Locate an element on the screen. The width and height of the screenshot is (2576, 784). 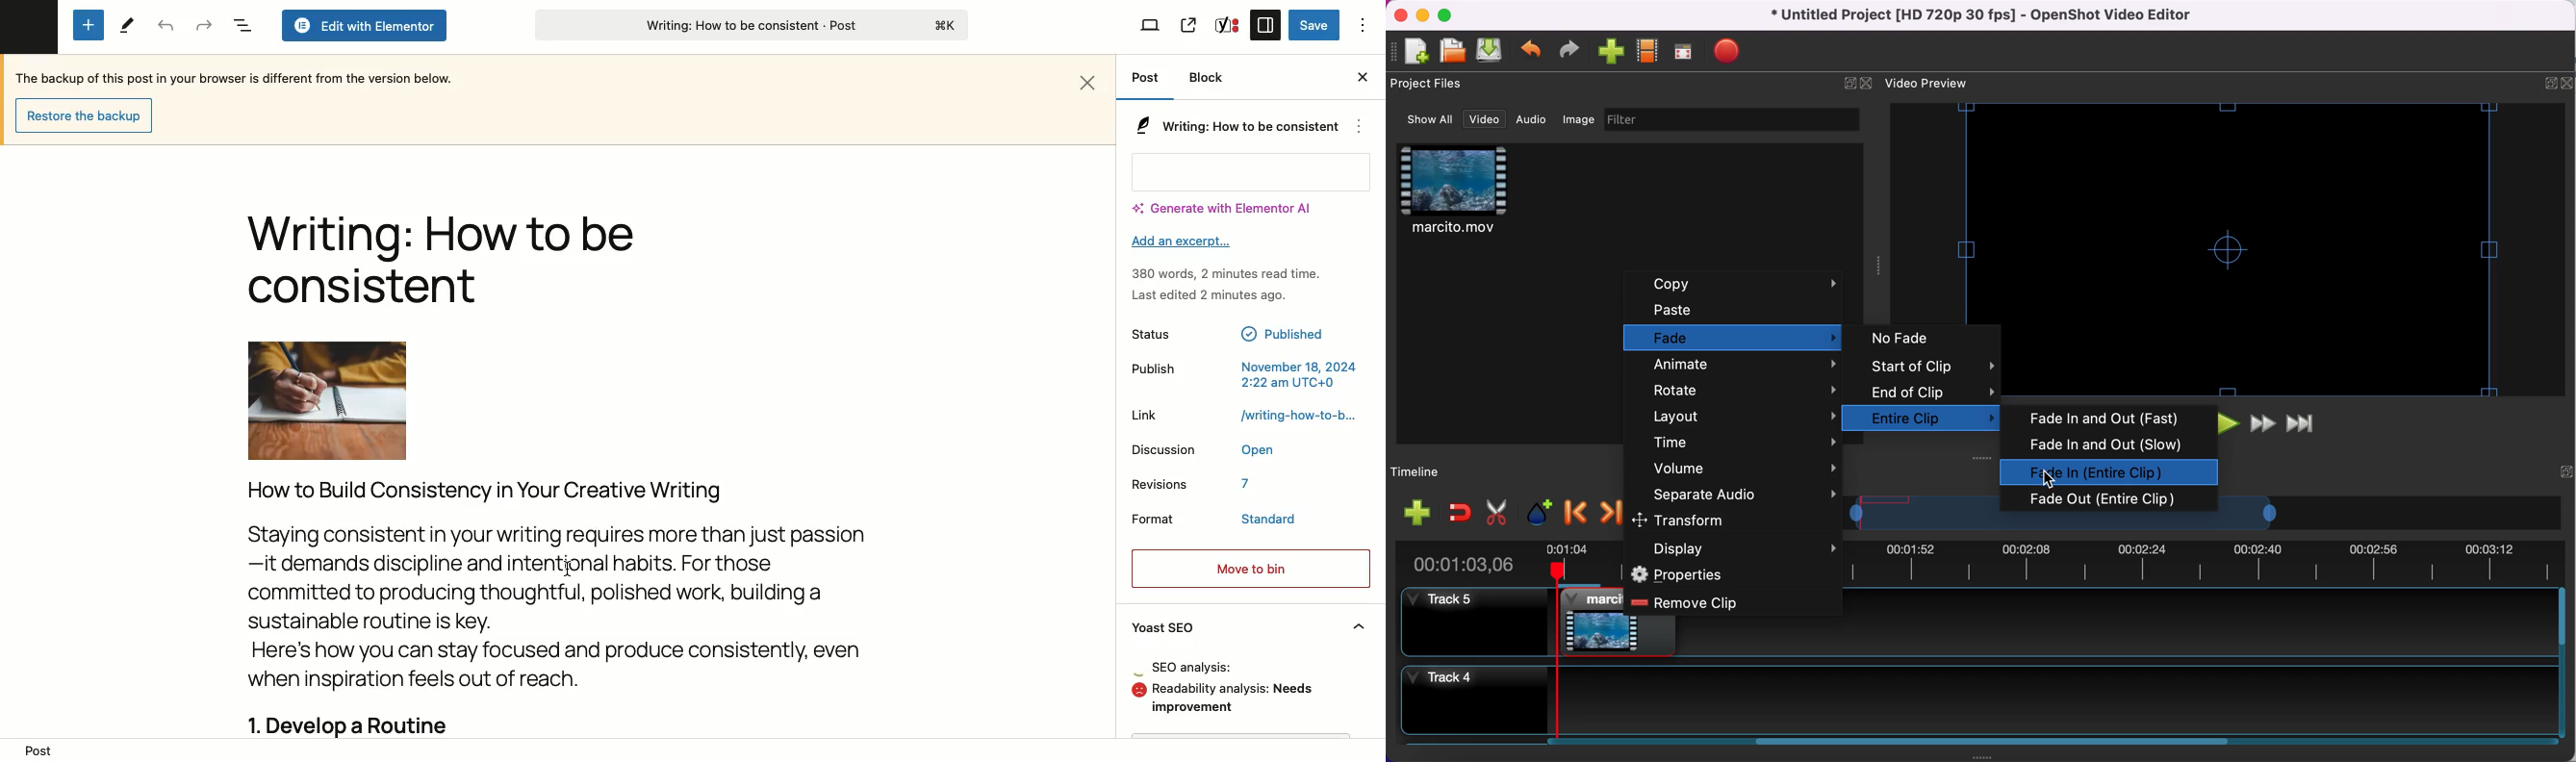
Writing: How to be consistent is located at coordinates (1243, 127).